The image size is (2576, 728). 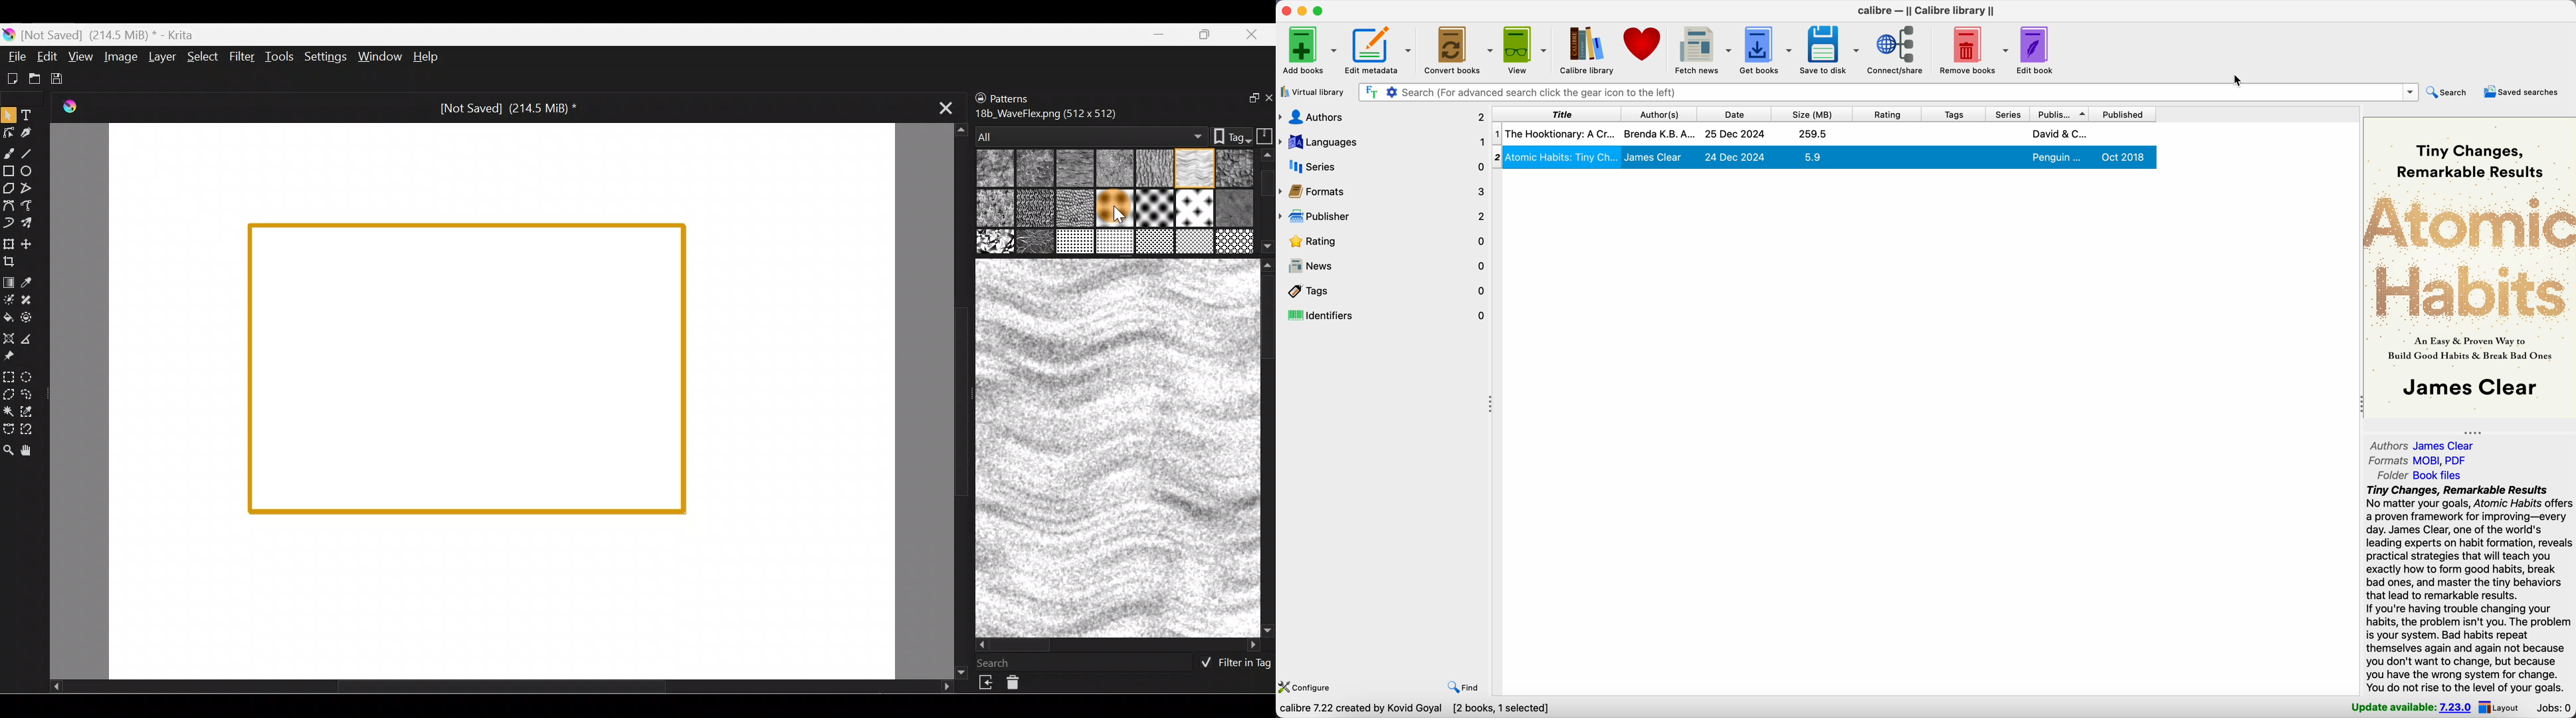 I want to click on Bezier curve selection tool, so click(x=9, y=429).